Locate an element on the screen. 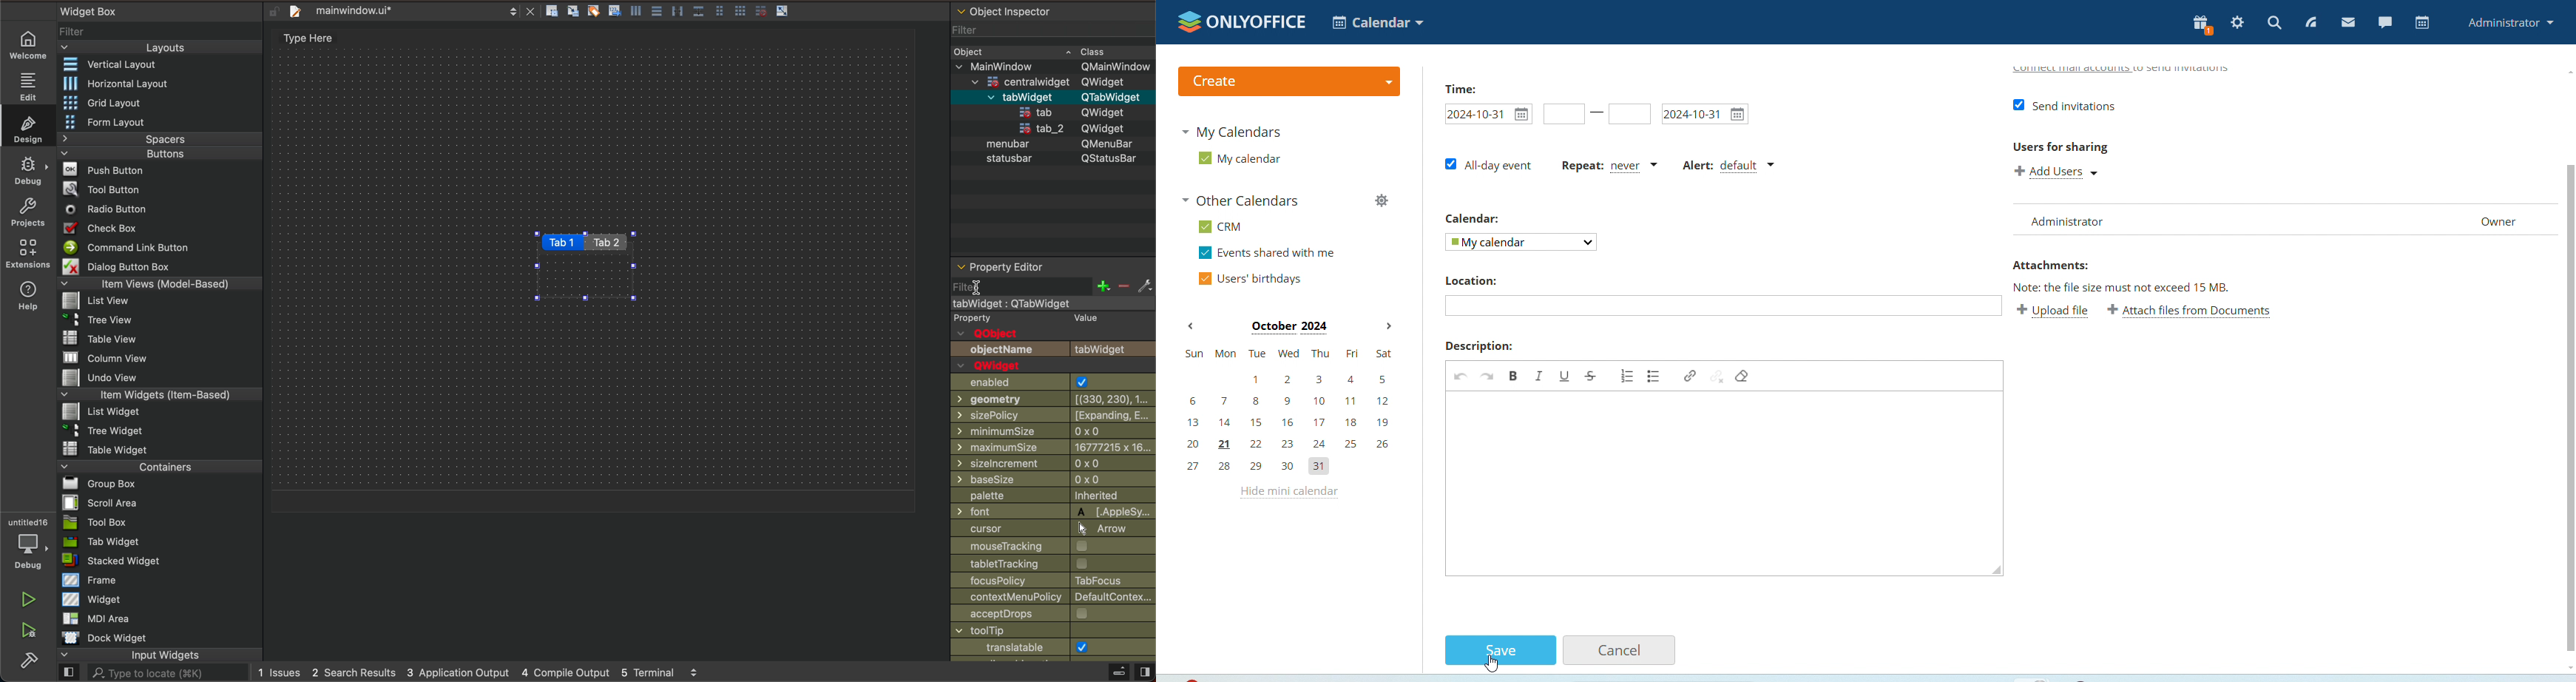 The width and height of the screenshot is (2576, 700). welcome is located at coordinates (26, 45).